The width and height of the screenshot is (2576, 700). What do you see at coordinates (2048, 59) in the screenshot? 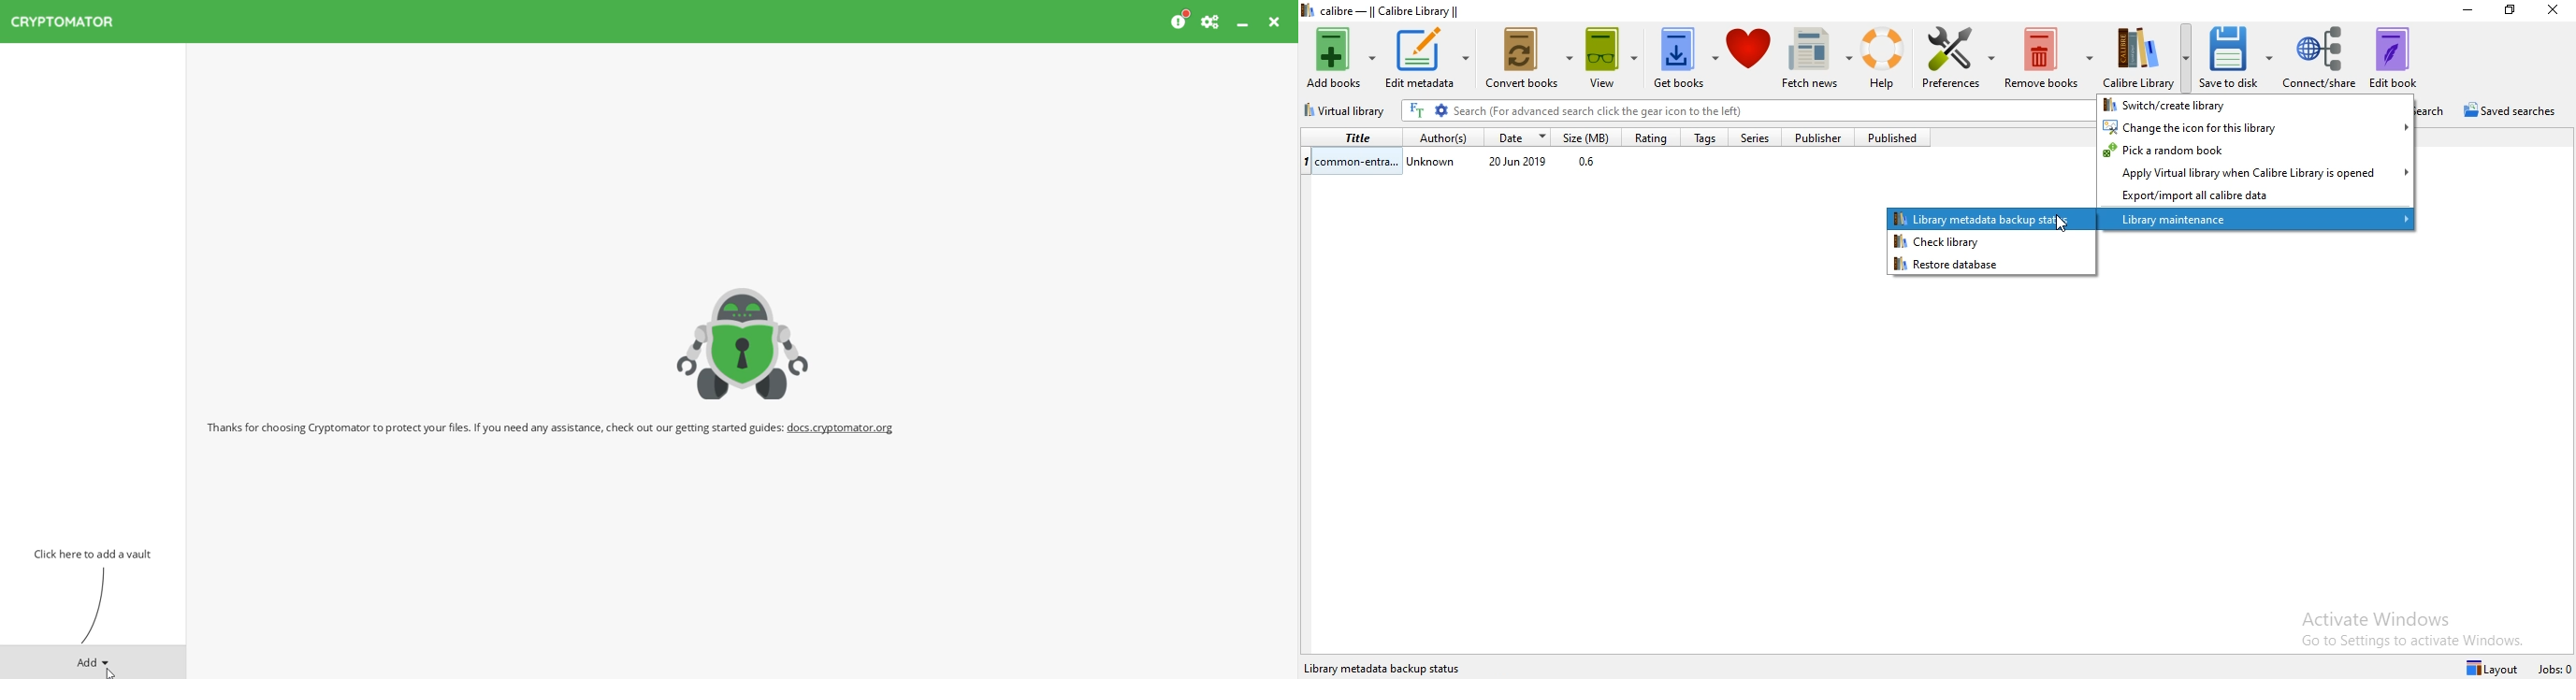
I see `Remove books` at bounding box center [2048, 59].